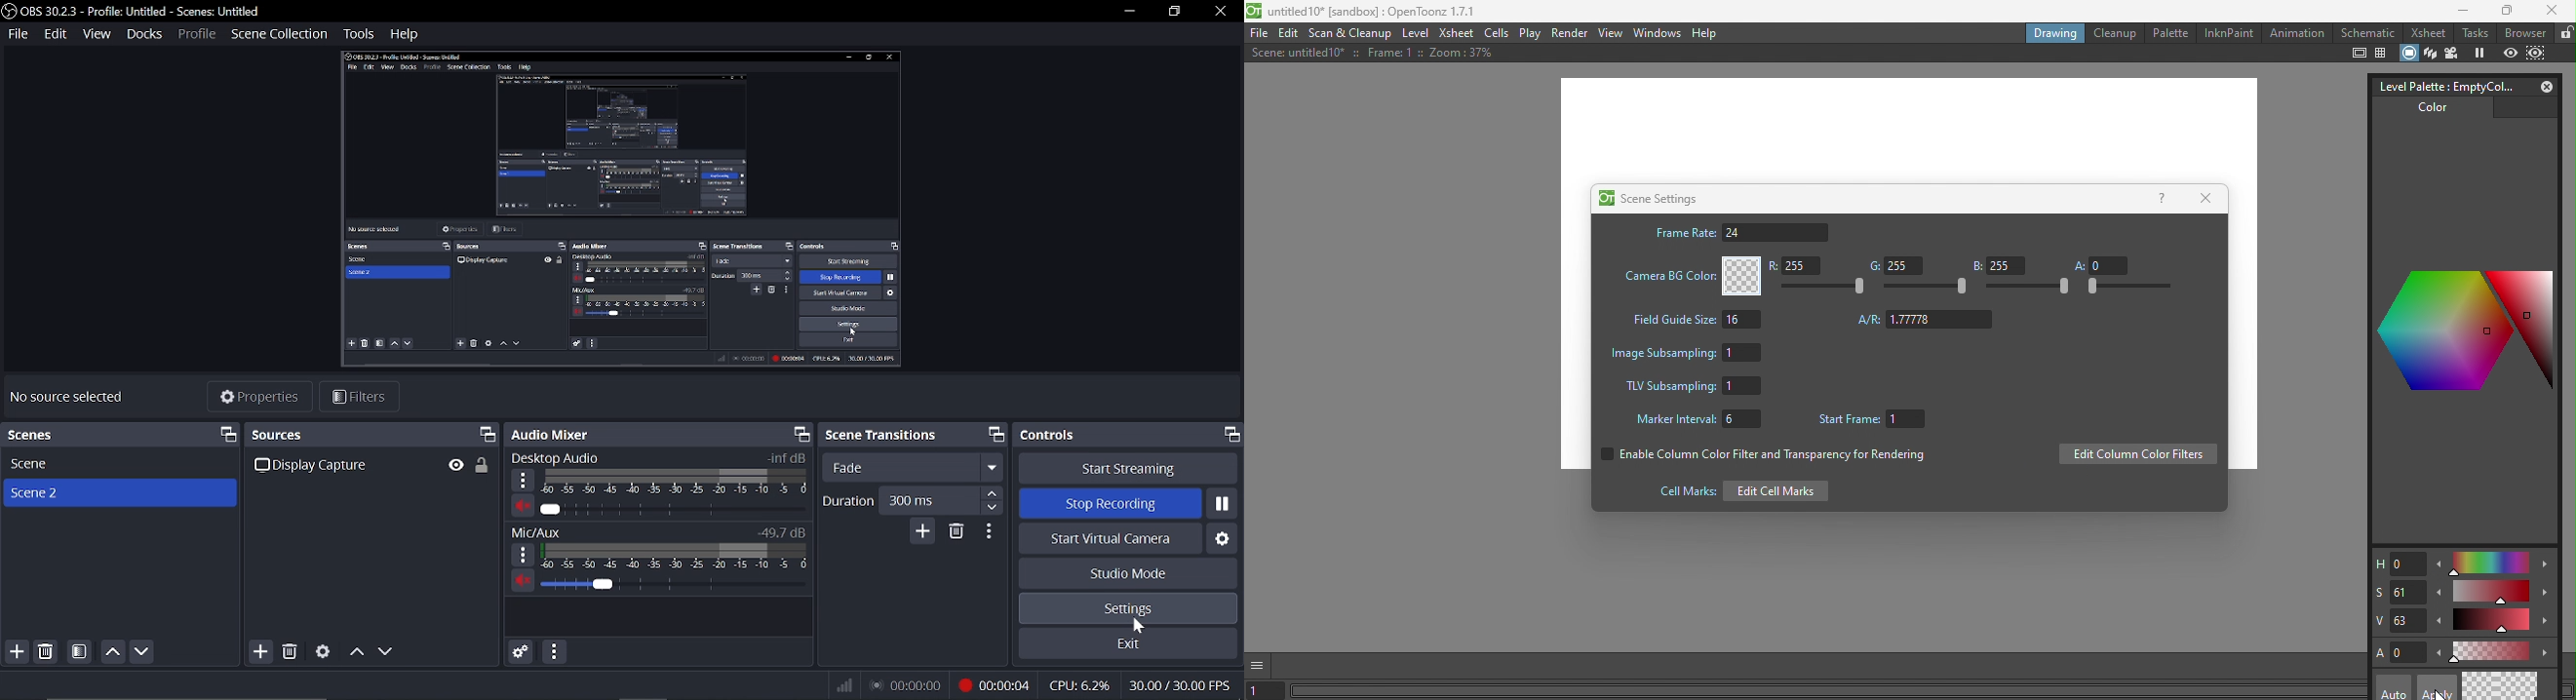 The width and height of the screenshot is (2576, 700). What do you see at coordinates (998, 684) in the screenshot?
I see `00:00:04` at bounding box center [998, 684].